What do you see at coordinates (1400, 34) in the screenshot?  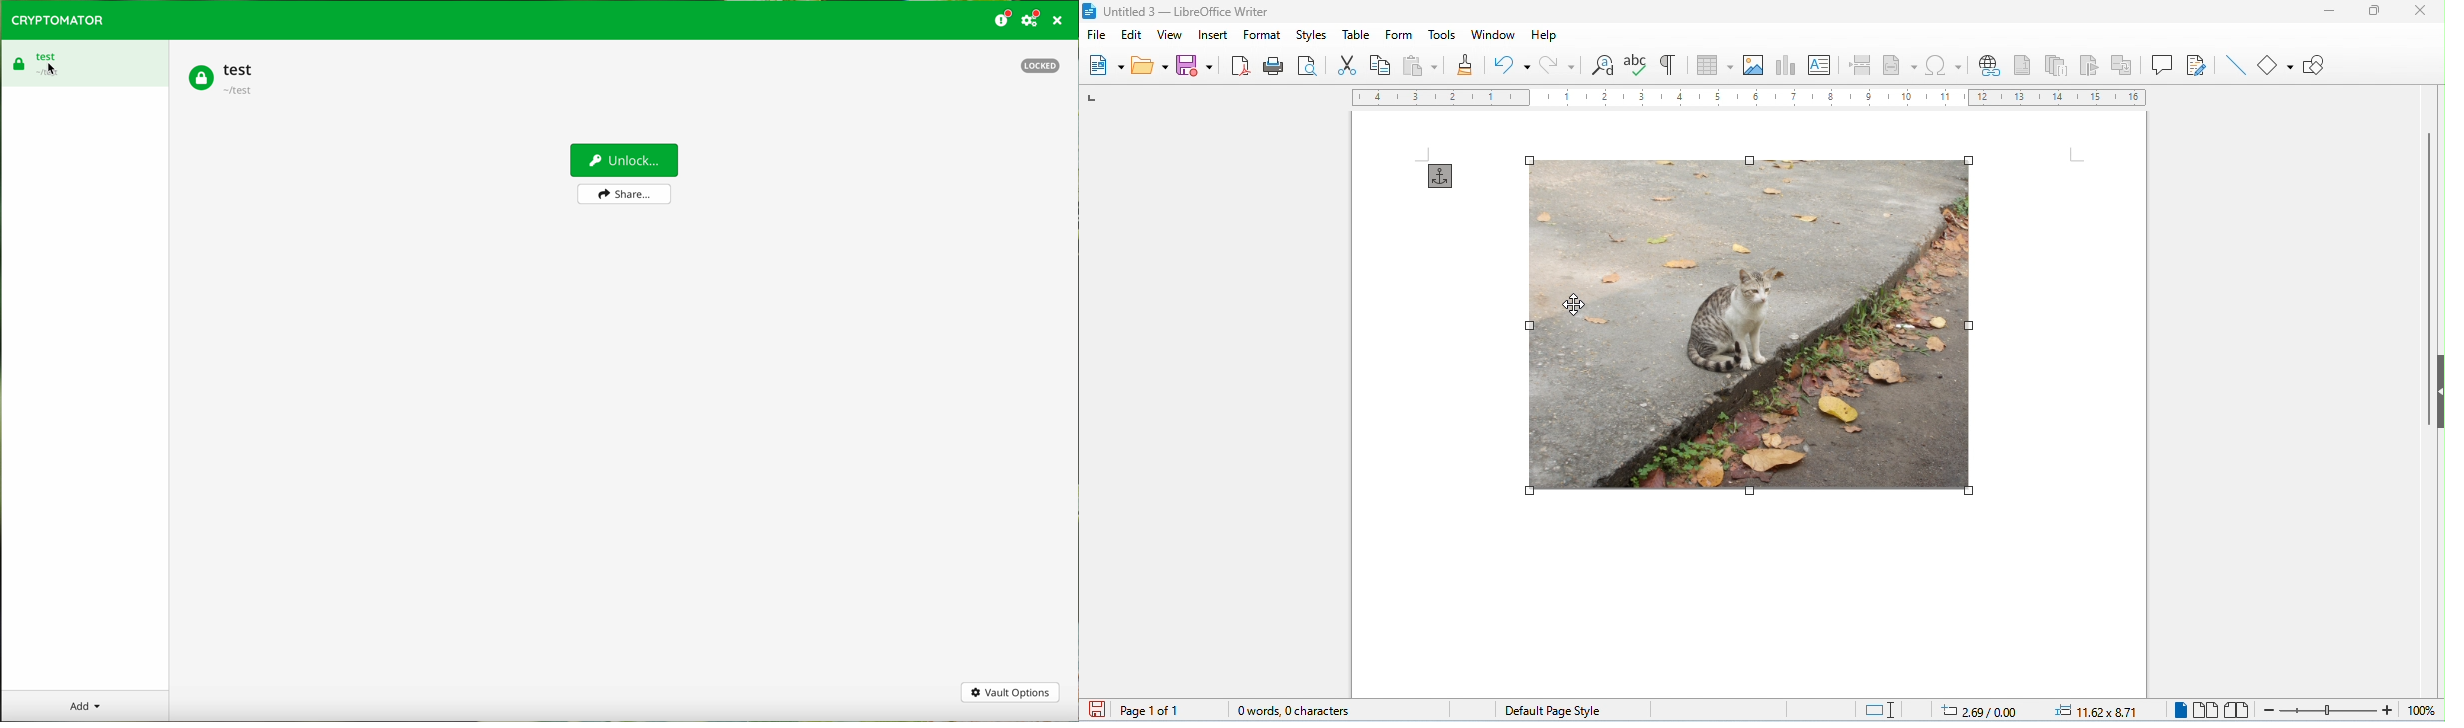 I see `form` at bounding box center [1400, 34].